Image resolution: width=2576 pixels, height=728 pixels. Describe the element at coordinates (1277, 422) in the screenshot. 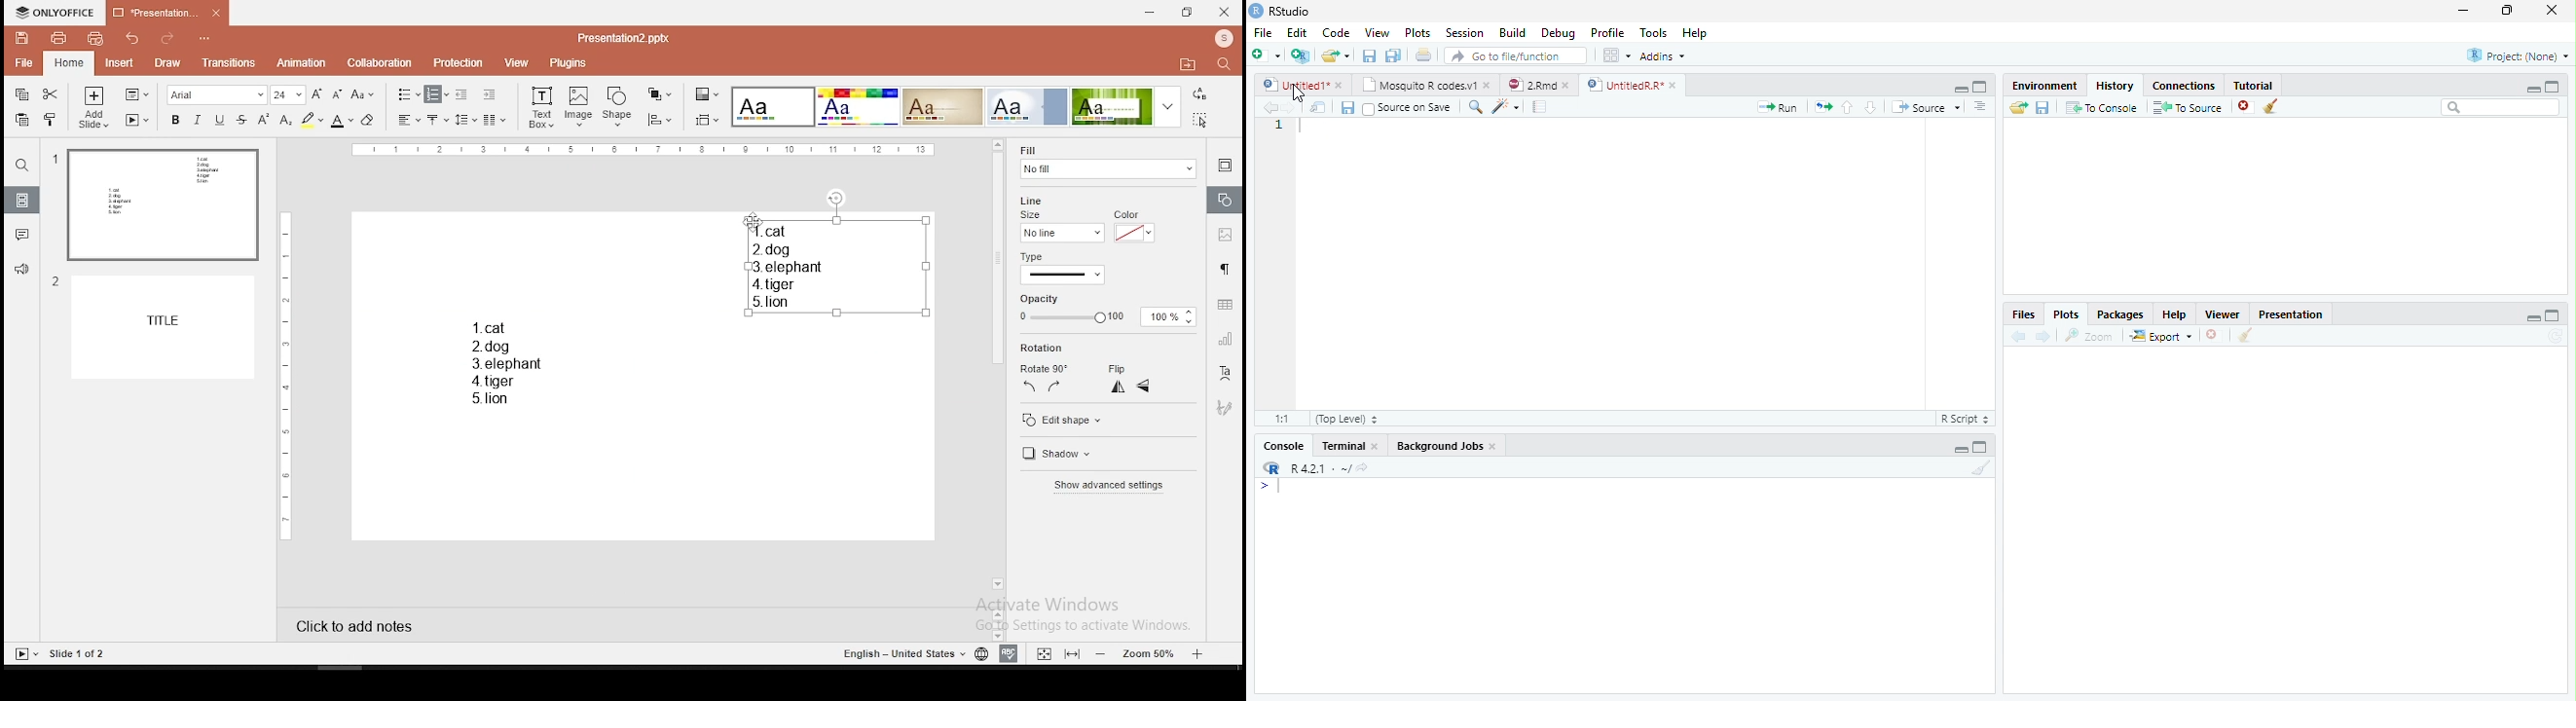

I see `1:1` at that location.